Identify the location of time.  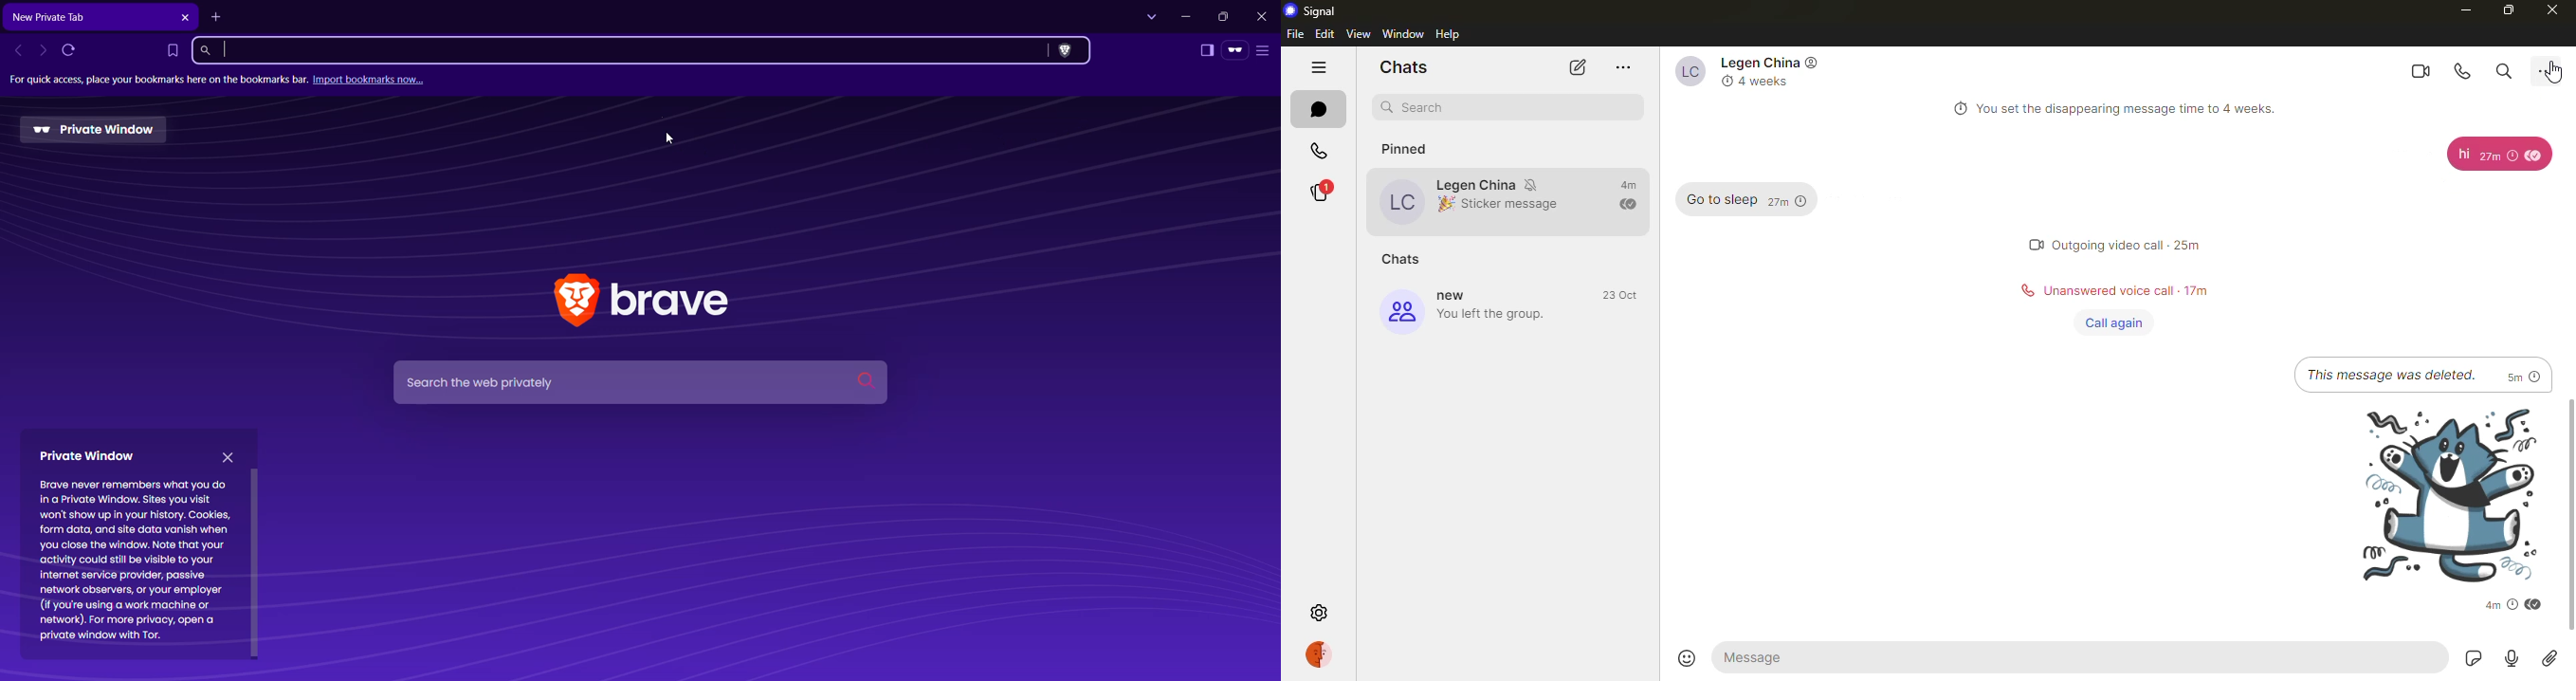
(2524, 375).